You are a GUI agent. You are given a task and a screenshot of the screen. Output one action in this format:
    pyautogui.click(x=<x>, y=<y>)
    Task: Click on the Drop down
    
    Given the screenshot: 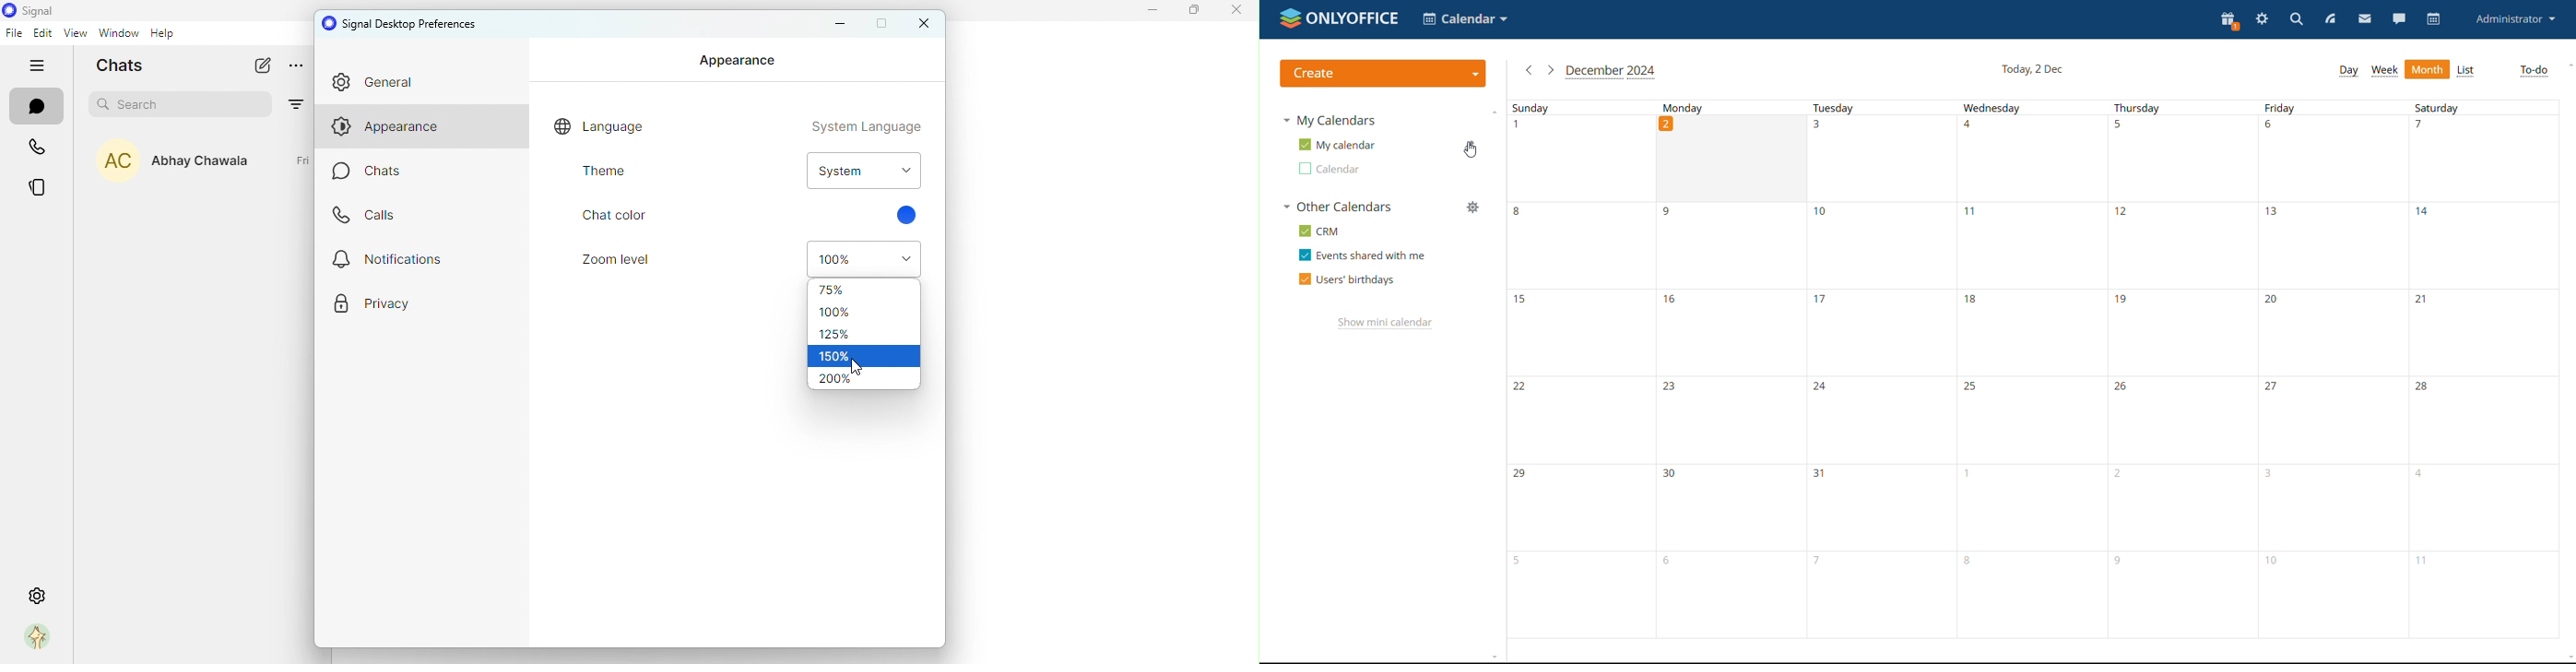 What is the action you would take?
    pyautogui.click(x=860, y=172)
    